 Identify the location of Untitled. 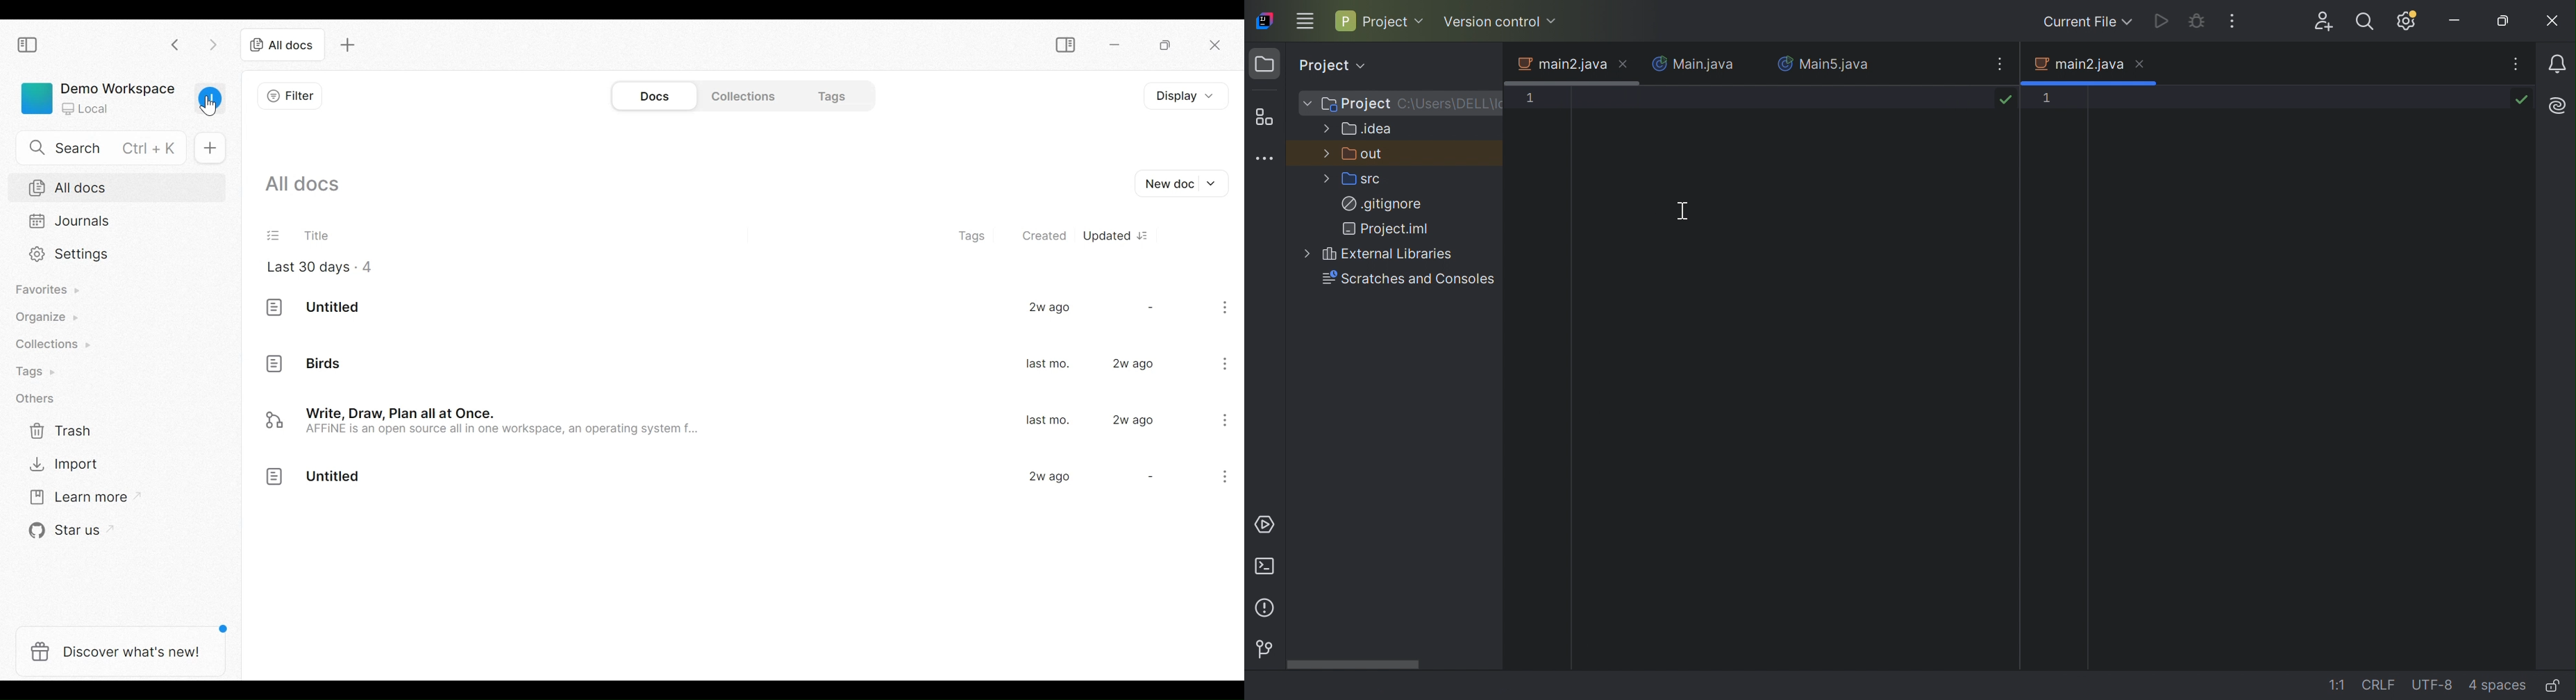
(334, 307).